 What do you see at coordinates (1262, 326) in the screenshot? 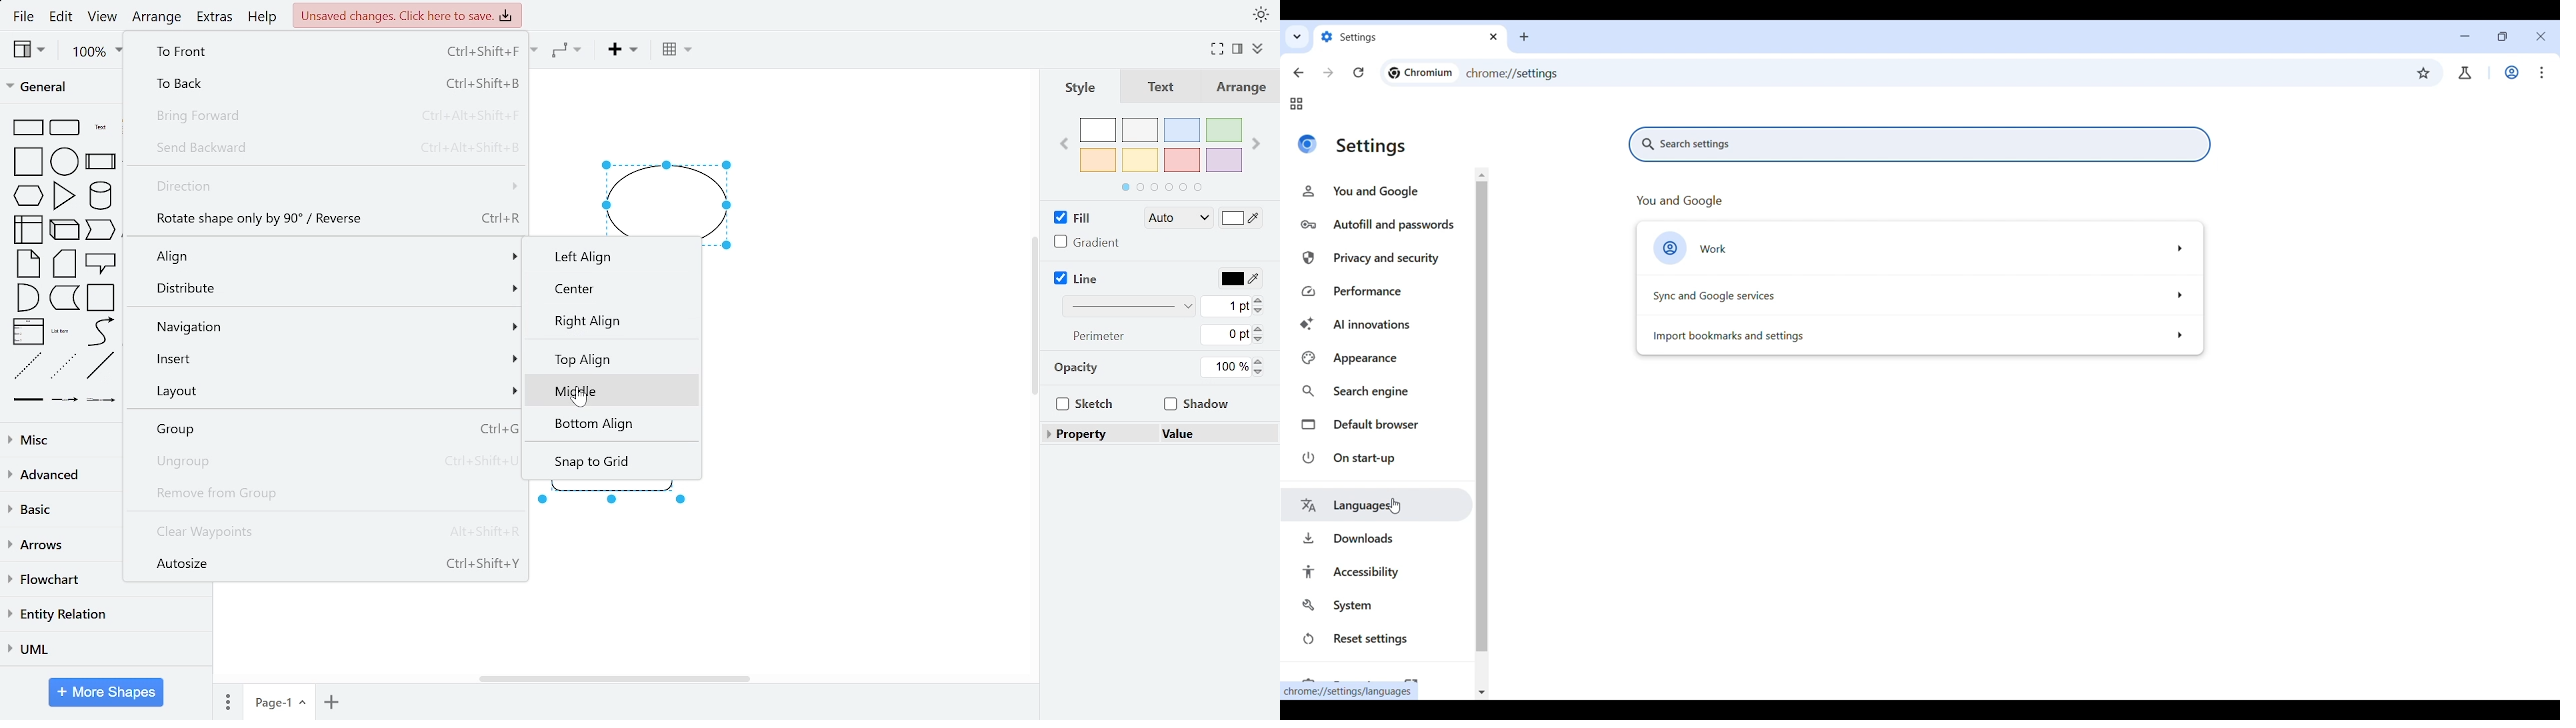
I see `increase perimeter` at bounding box center [1262, 326].